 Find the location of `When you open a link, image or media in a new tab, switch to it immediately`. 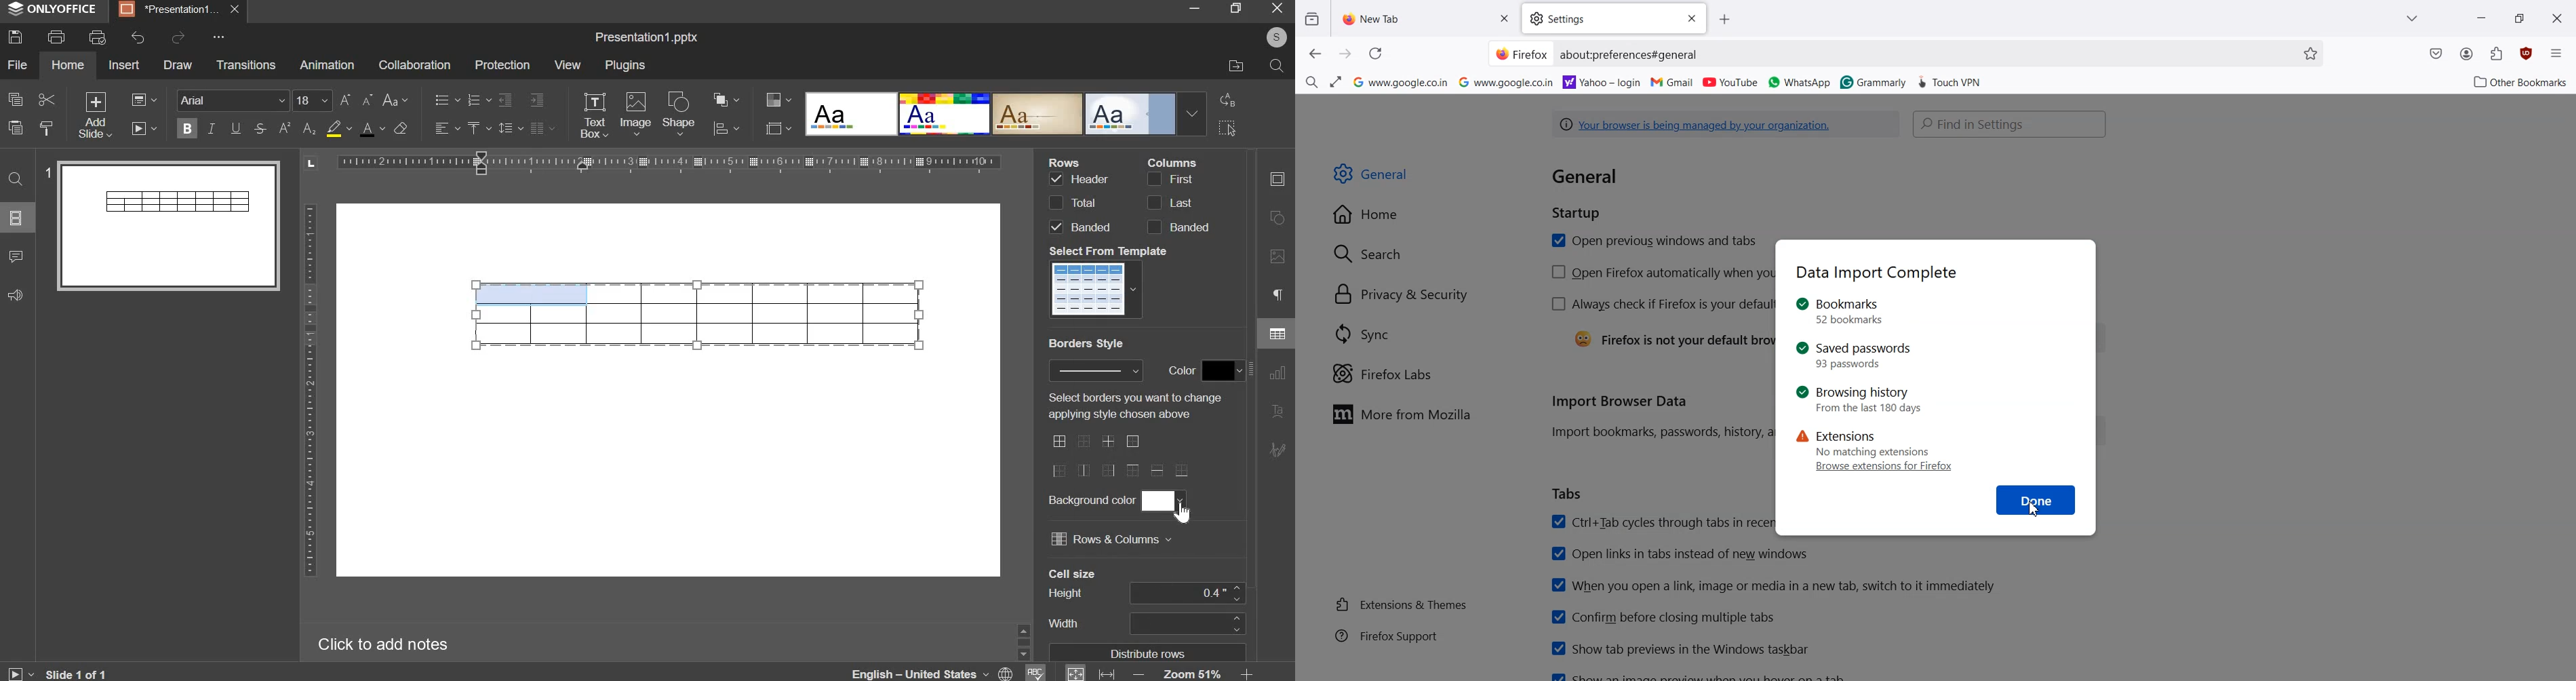

When you open a link, image or media in a new tab, switch to it immediately is located at coordinates (1774, 586).